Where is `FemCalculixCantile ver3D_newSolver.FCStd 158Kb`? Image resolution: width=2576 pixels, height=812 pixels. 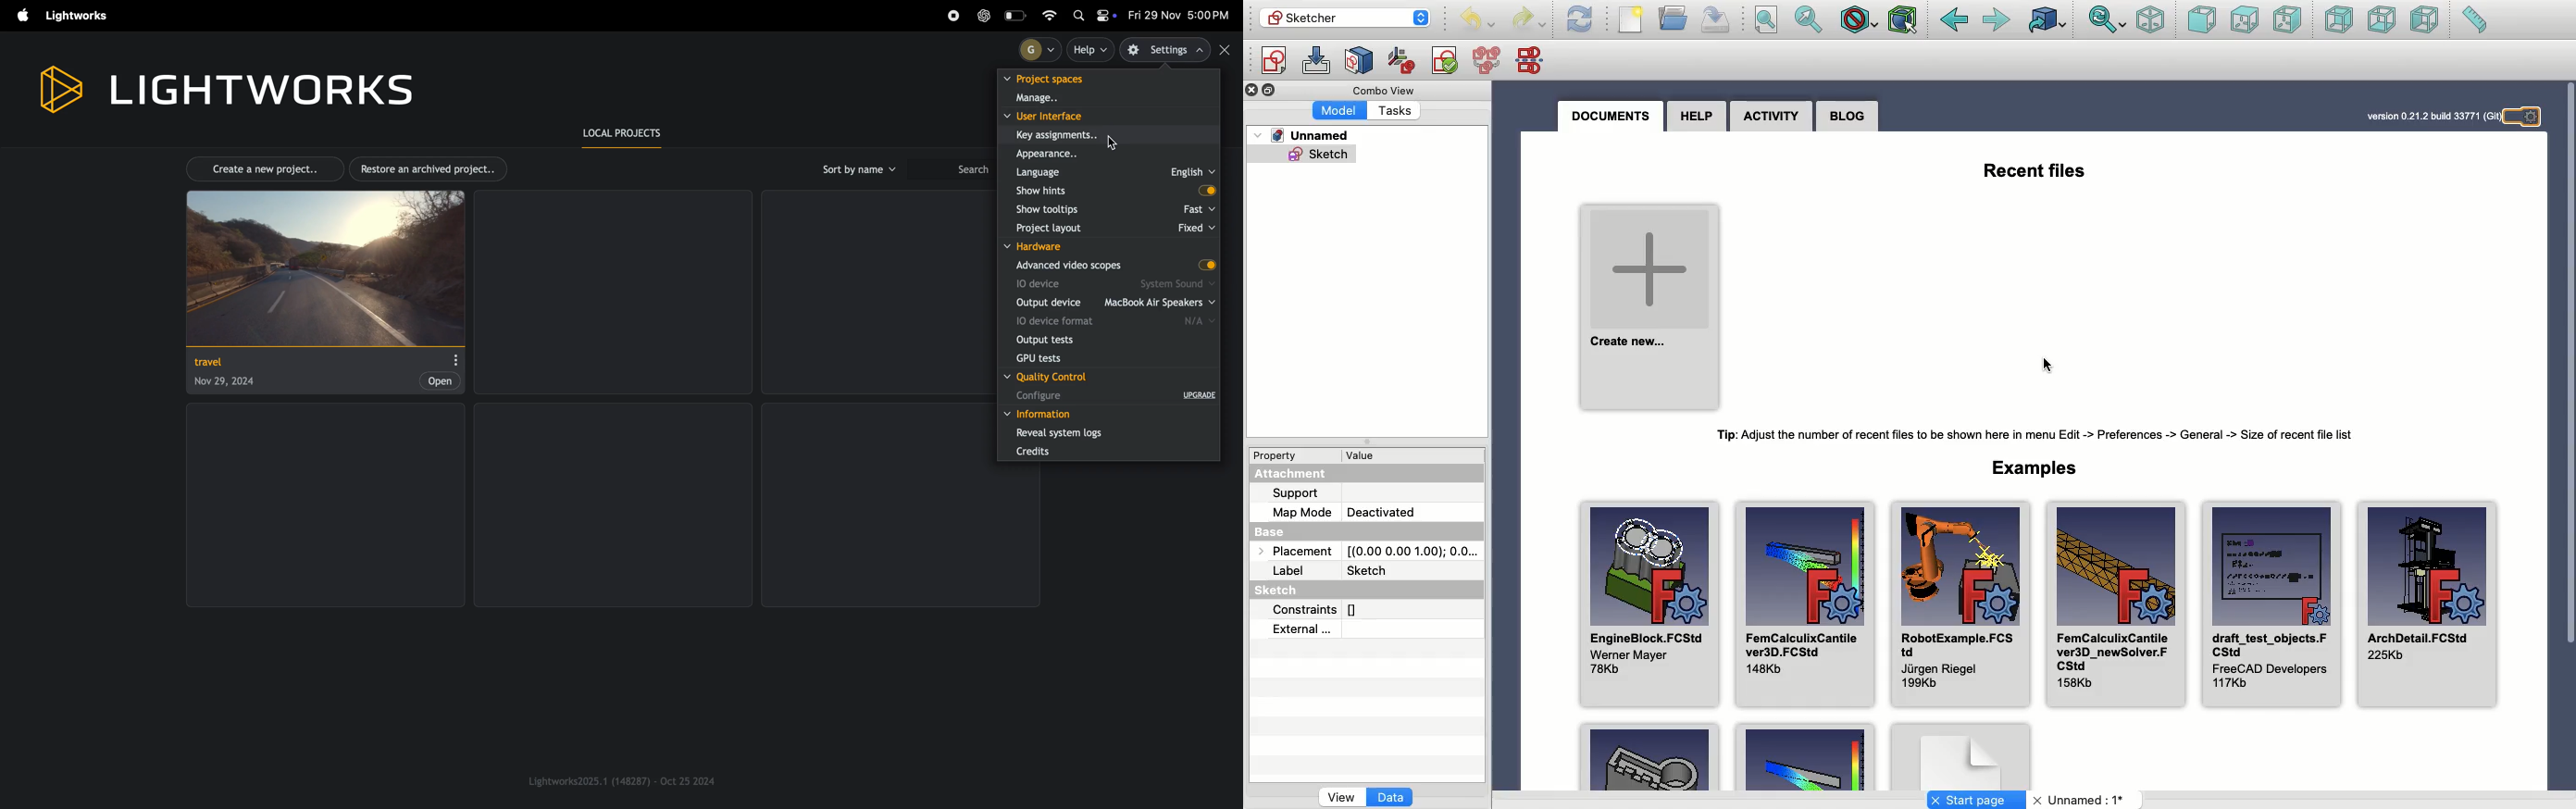
FemCalculixCantile ver3D_newSolver.FCStd 158Kb is located at coordinates (2115, 603).